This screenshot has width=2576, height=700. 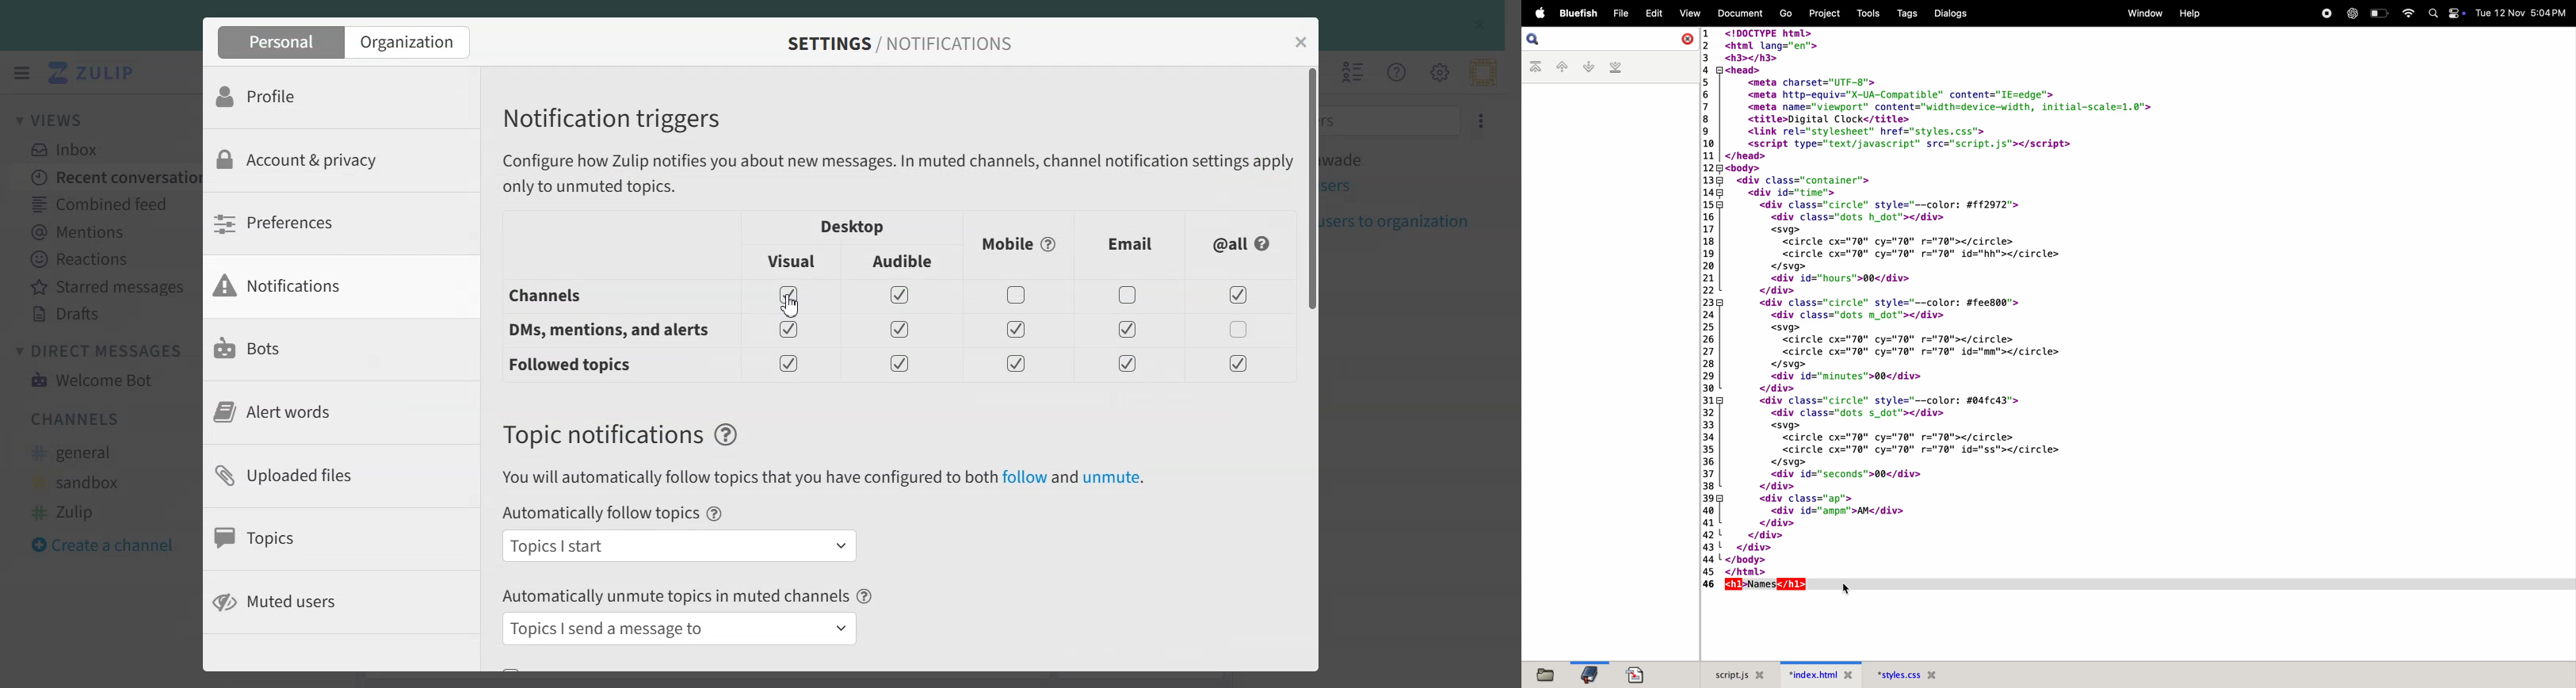 What do you see at coordinates (72, 149) in the screenshot?
I see `Inbox` at bounding box center [72, 149].